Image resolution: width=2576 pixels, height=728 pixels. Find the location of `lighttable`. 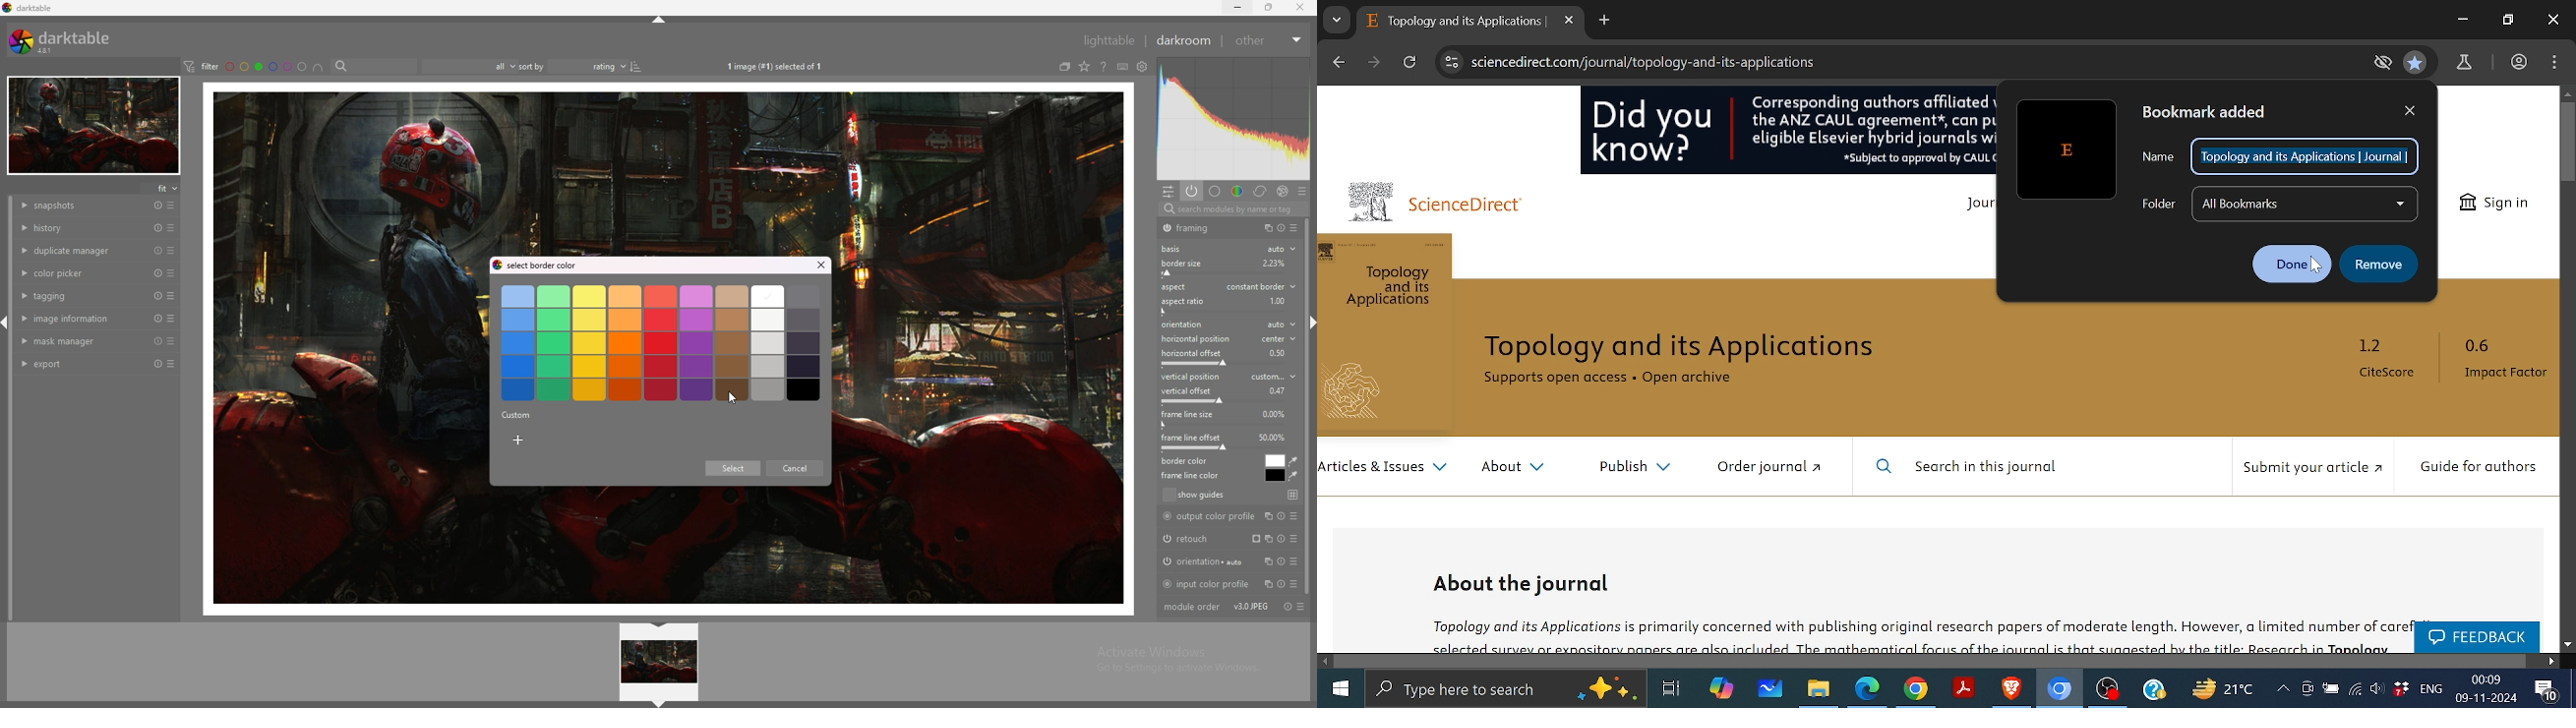

lighttable is located at coordinates (1102, 40).